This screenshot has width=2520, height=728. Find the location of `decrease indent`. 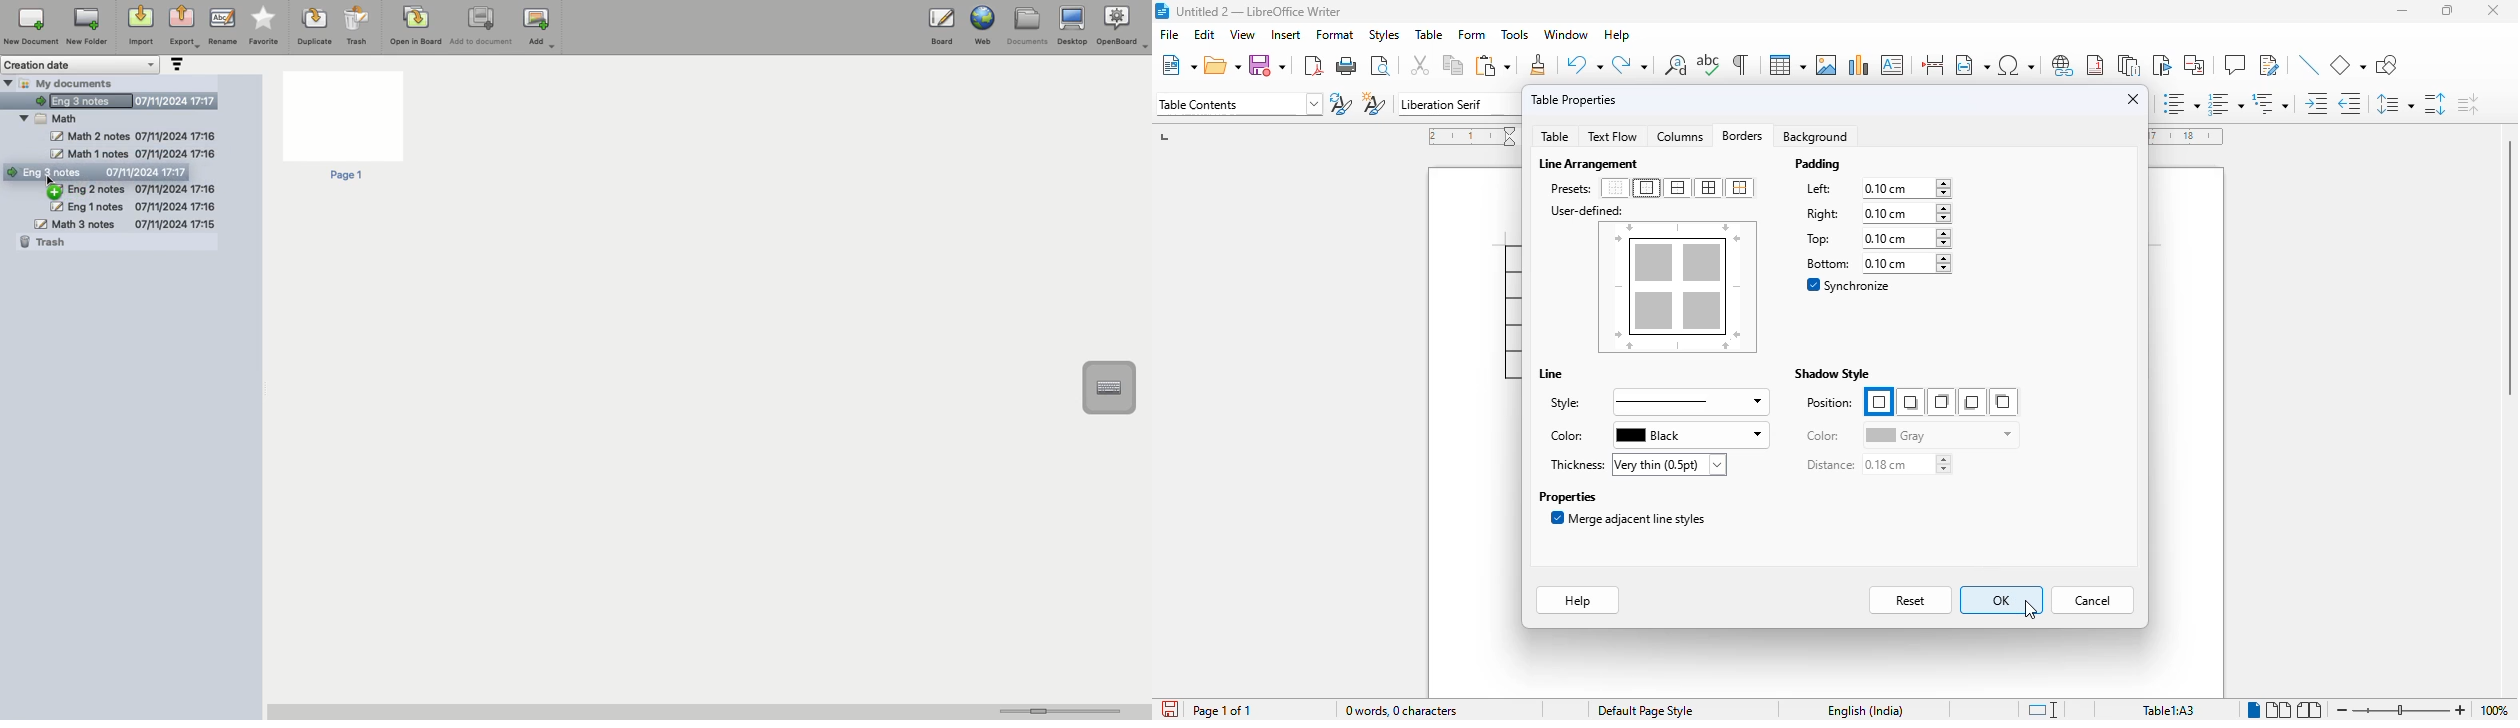

decrease indent is located at coordinates (2352, 103).